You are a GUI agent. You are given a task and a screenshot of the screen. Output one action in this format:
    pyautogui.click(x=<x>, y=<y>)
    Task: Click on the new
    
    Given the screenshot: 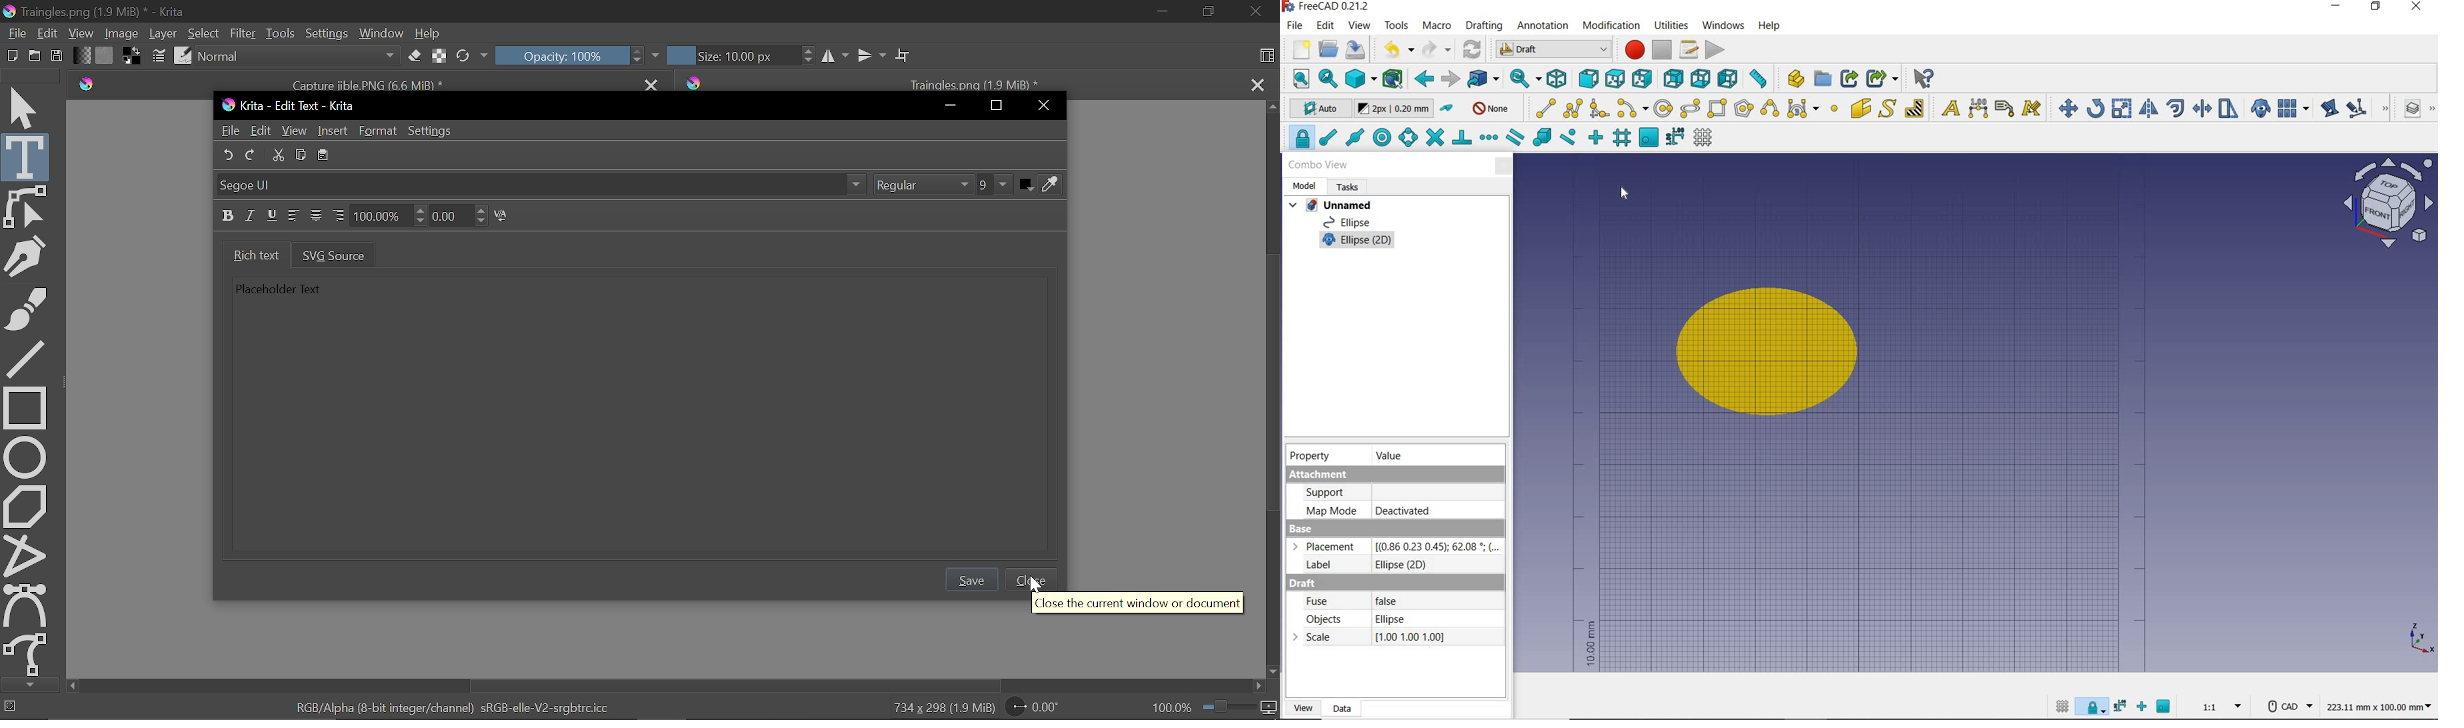 What is the action you would take?
    pyautogui.click(x=1296, y=50)
    